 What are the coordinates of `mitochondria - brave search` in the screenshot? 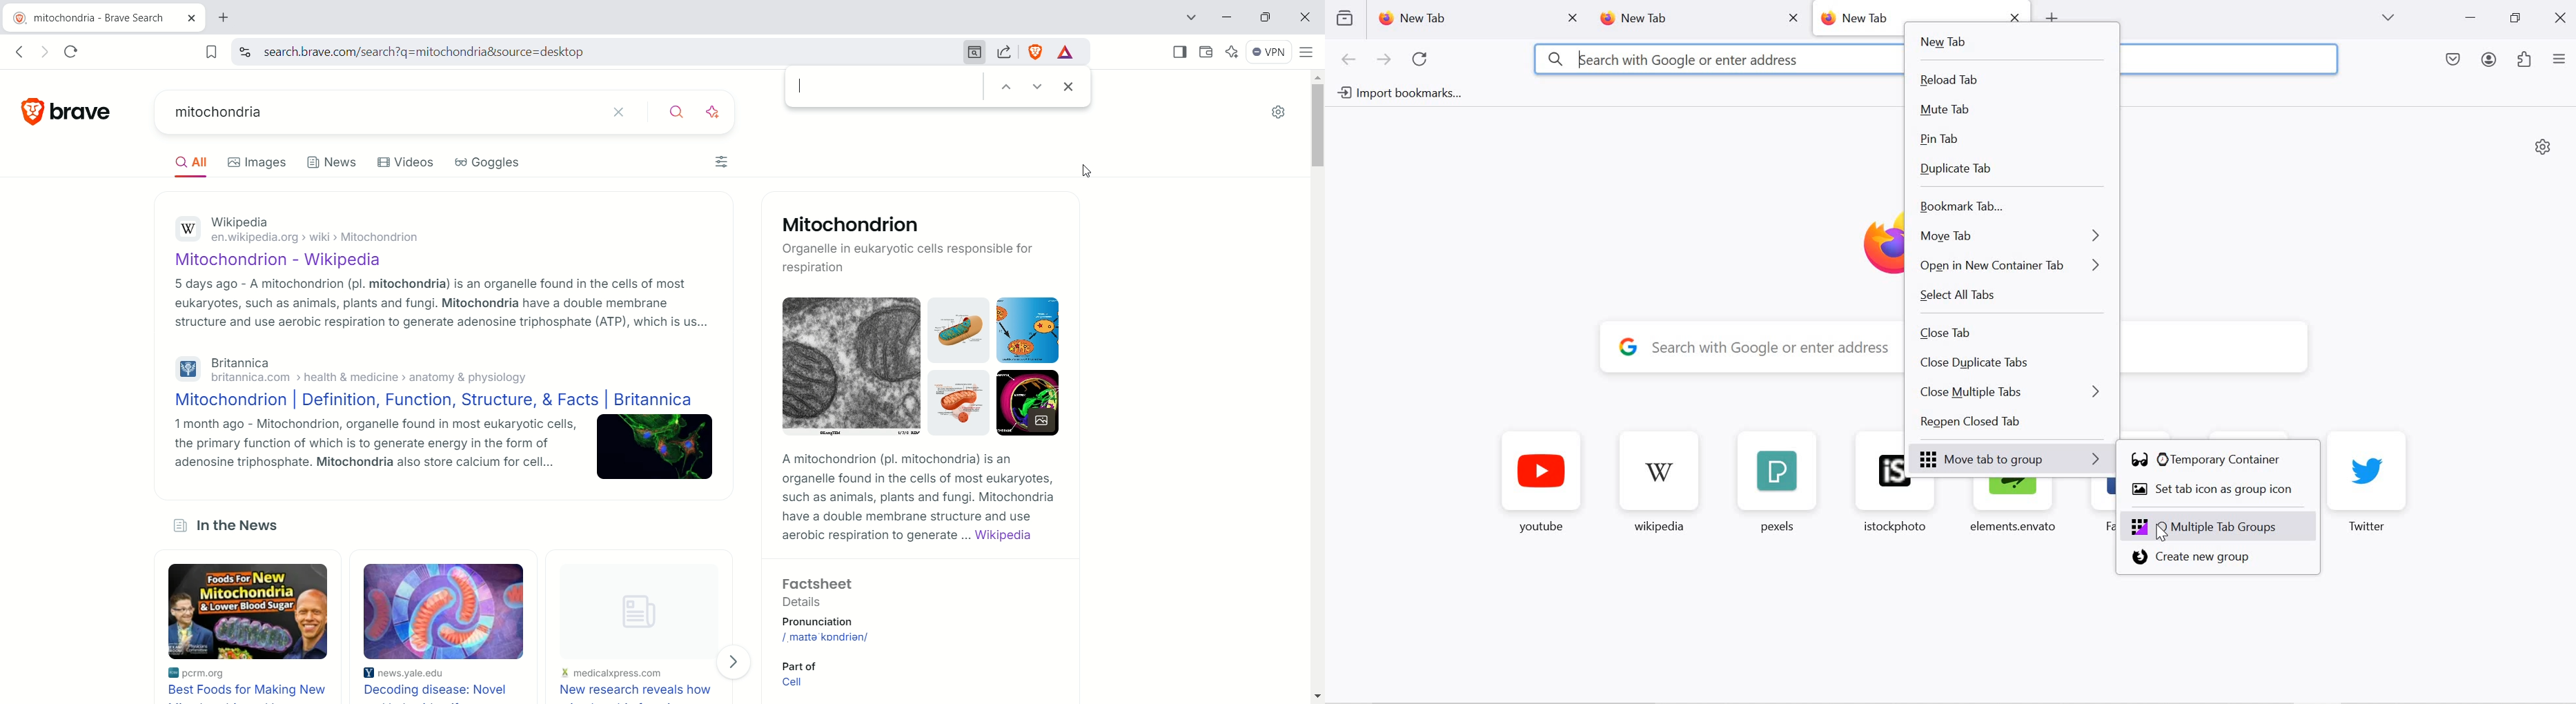 It's located at (102, 17).